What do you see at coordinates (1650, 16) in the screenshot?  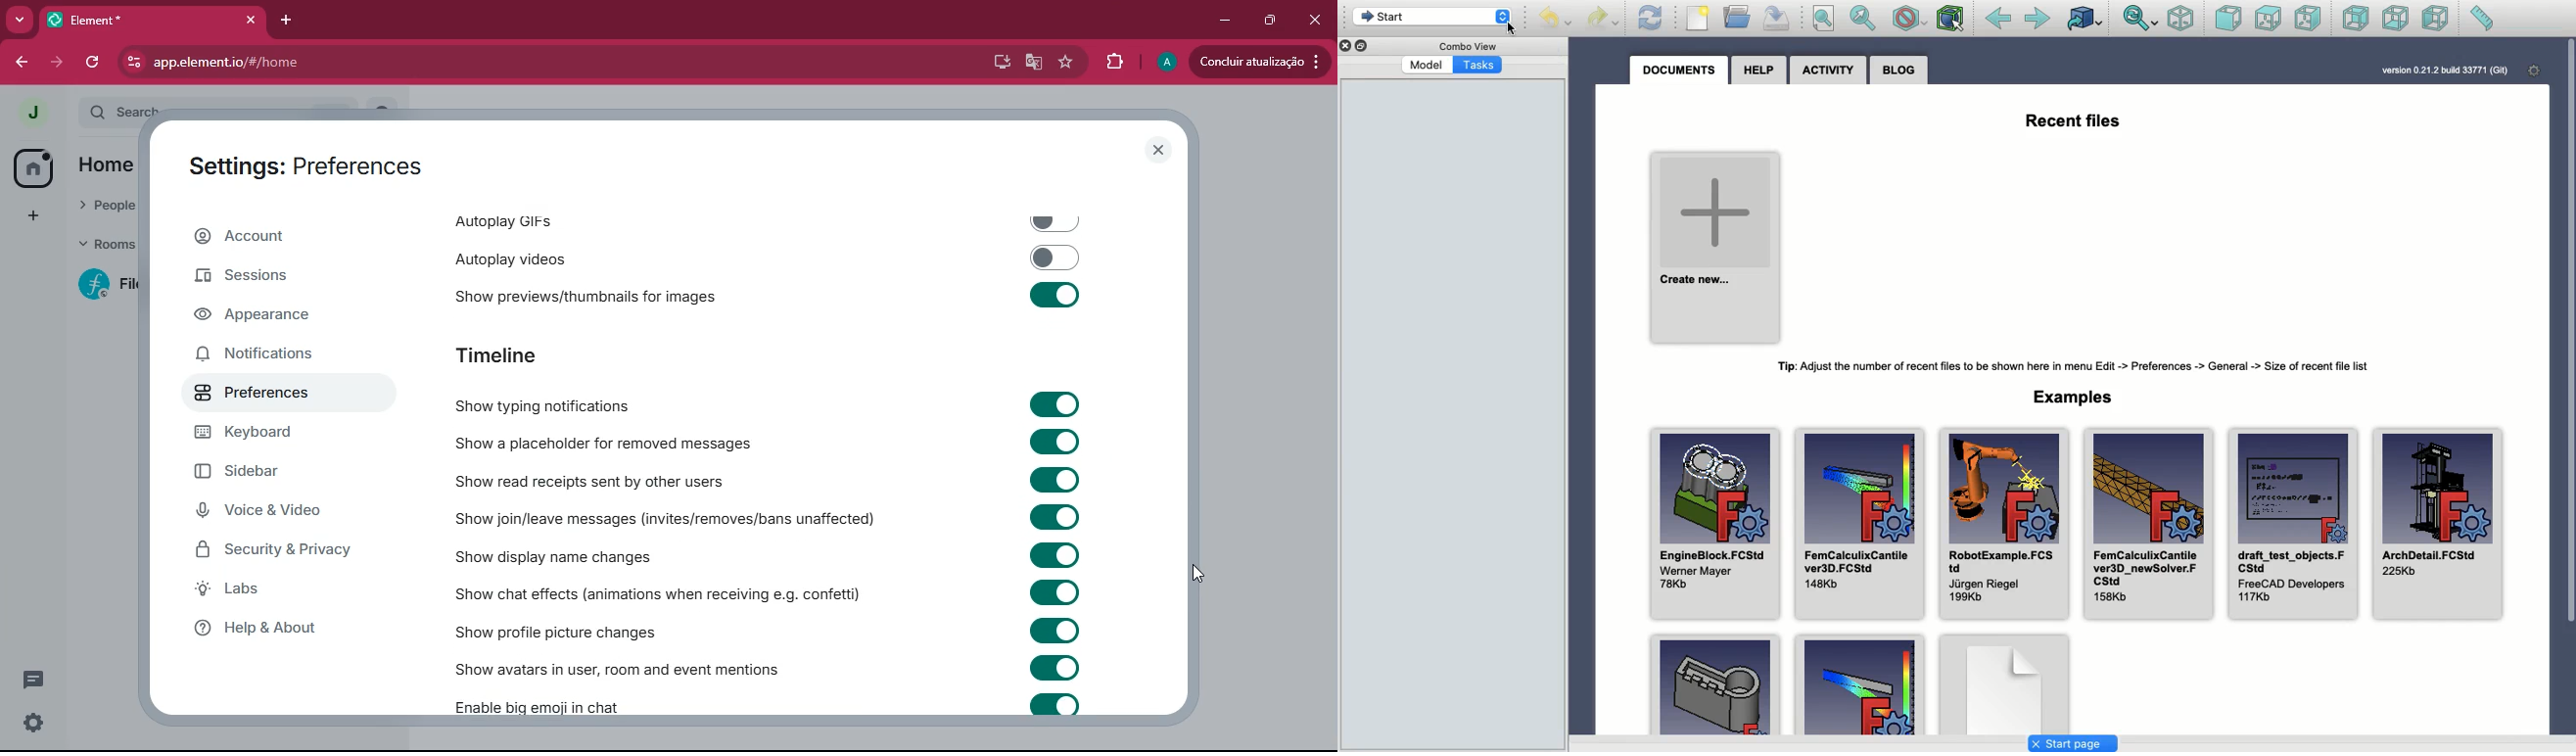 I see `Refresh` at bounding box center [1650, 16].